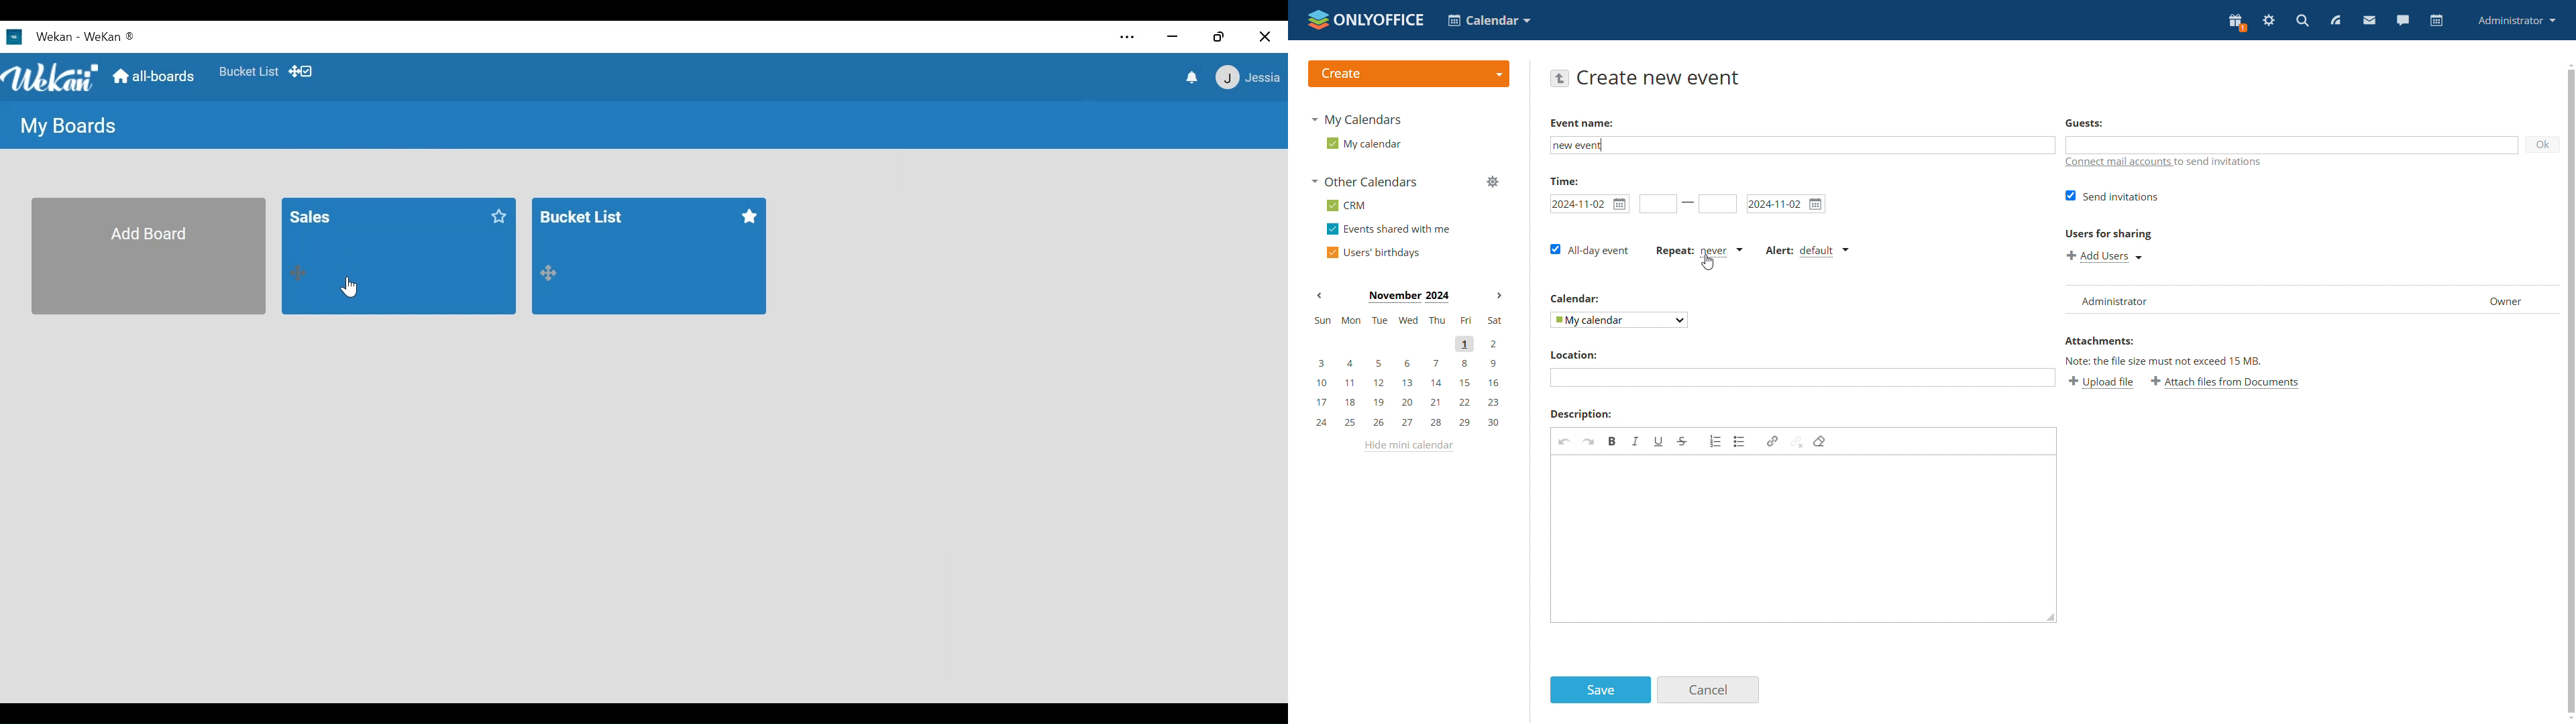  What do you see at coordinates (1699, 251) in the screenshot?
I see `event repetition` at bounding box center [1699, 251].